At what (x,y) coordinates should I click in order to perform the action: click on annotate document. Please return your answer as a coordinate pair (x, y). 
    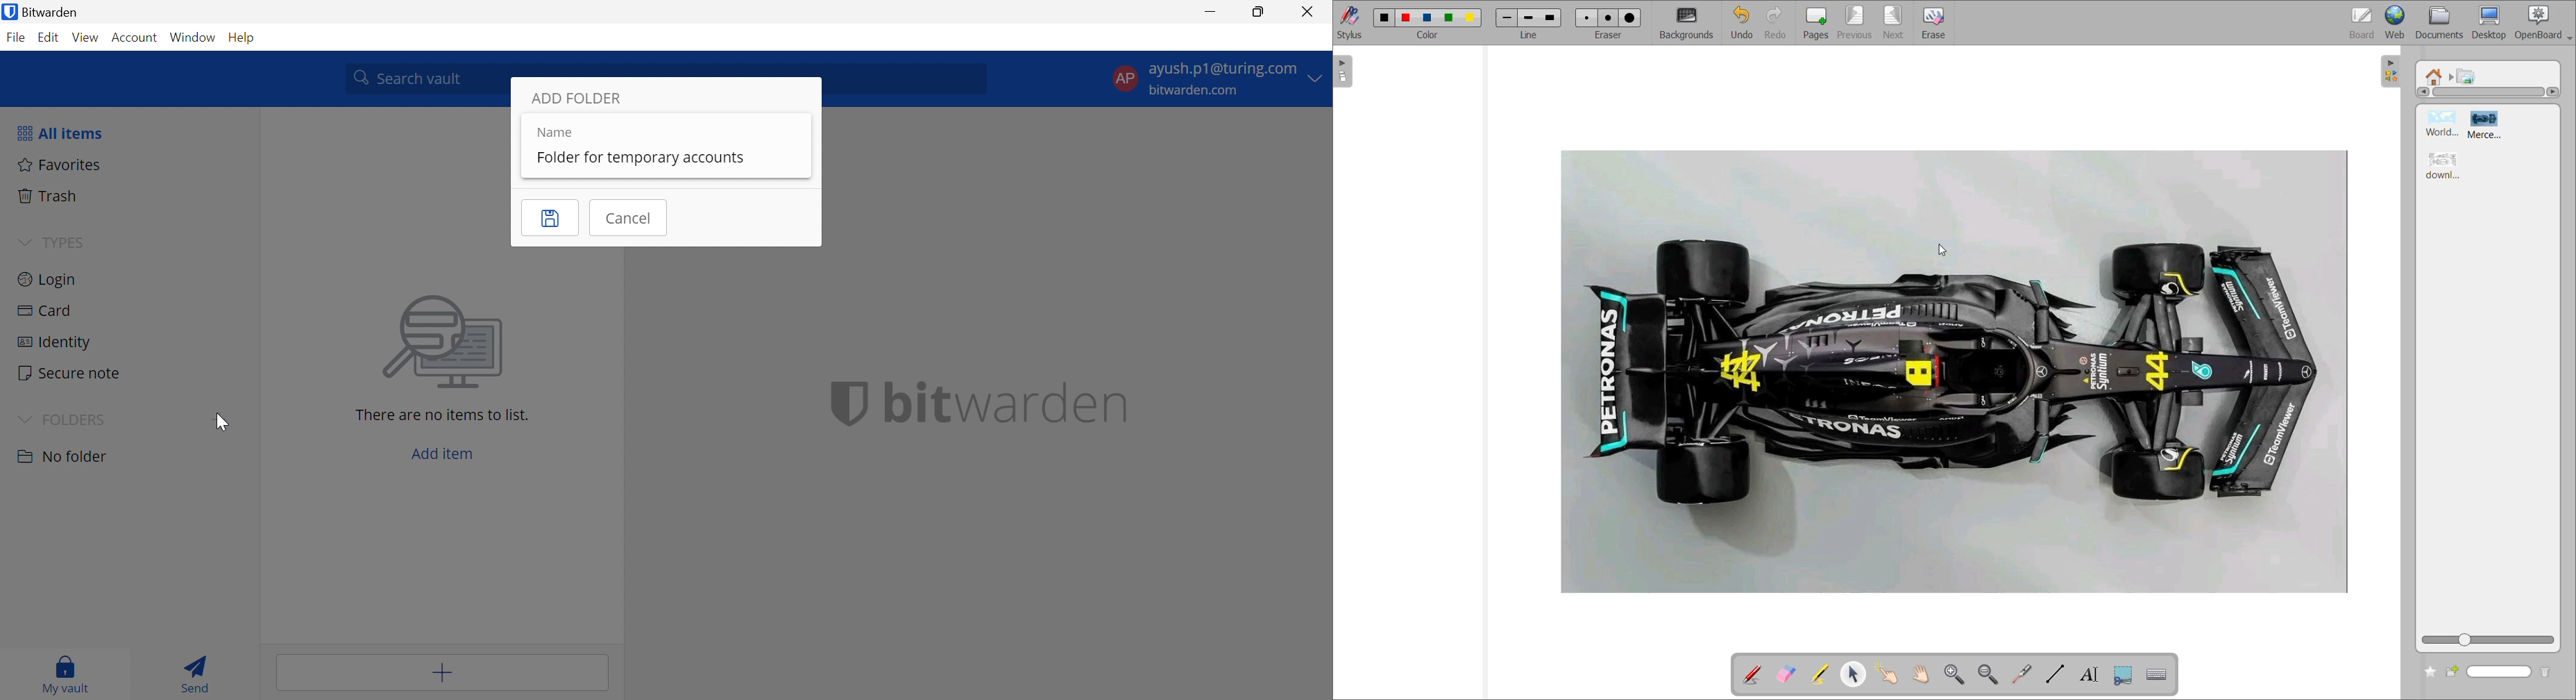
    Looking at the image, I should click on (1739, 677).